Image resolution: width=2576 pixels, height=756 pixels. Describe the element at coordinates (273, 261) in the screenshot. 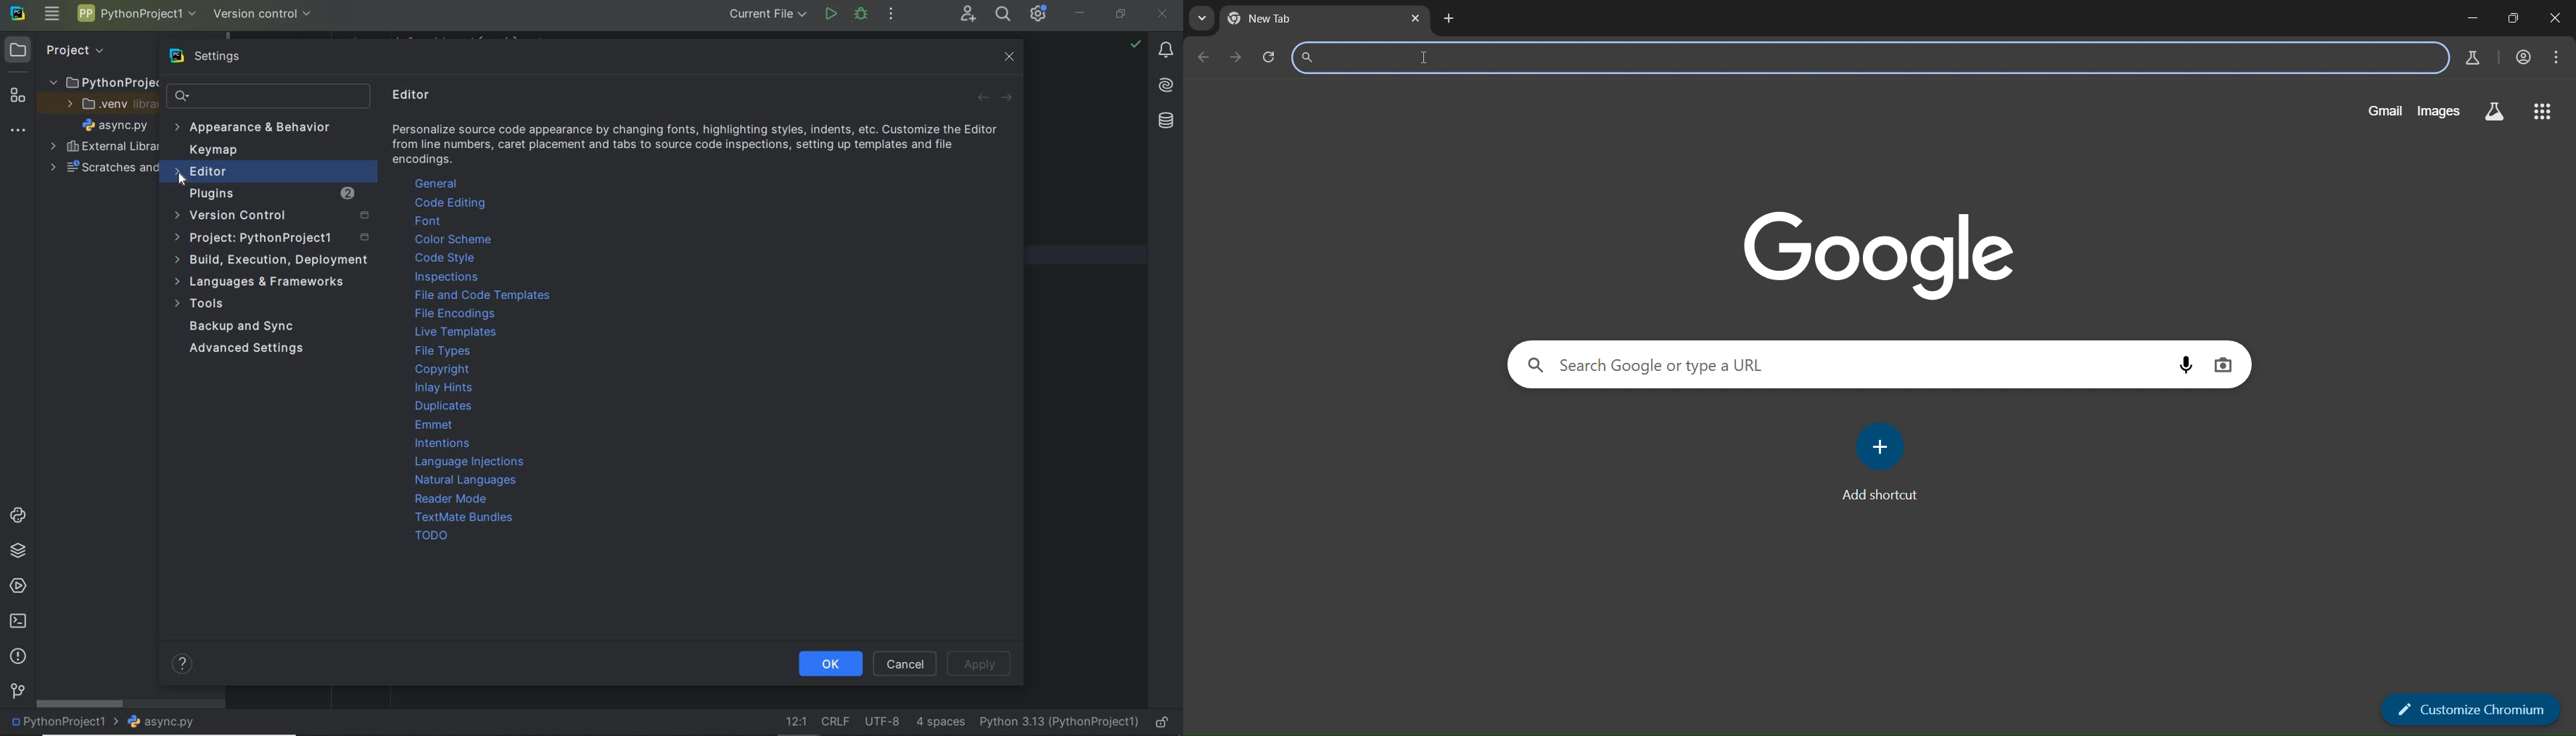

I see `build, execution, deployment` at that location.